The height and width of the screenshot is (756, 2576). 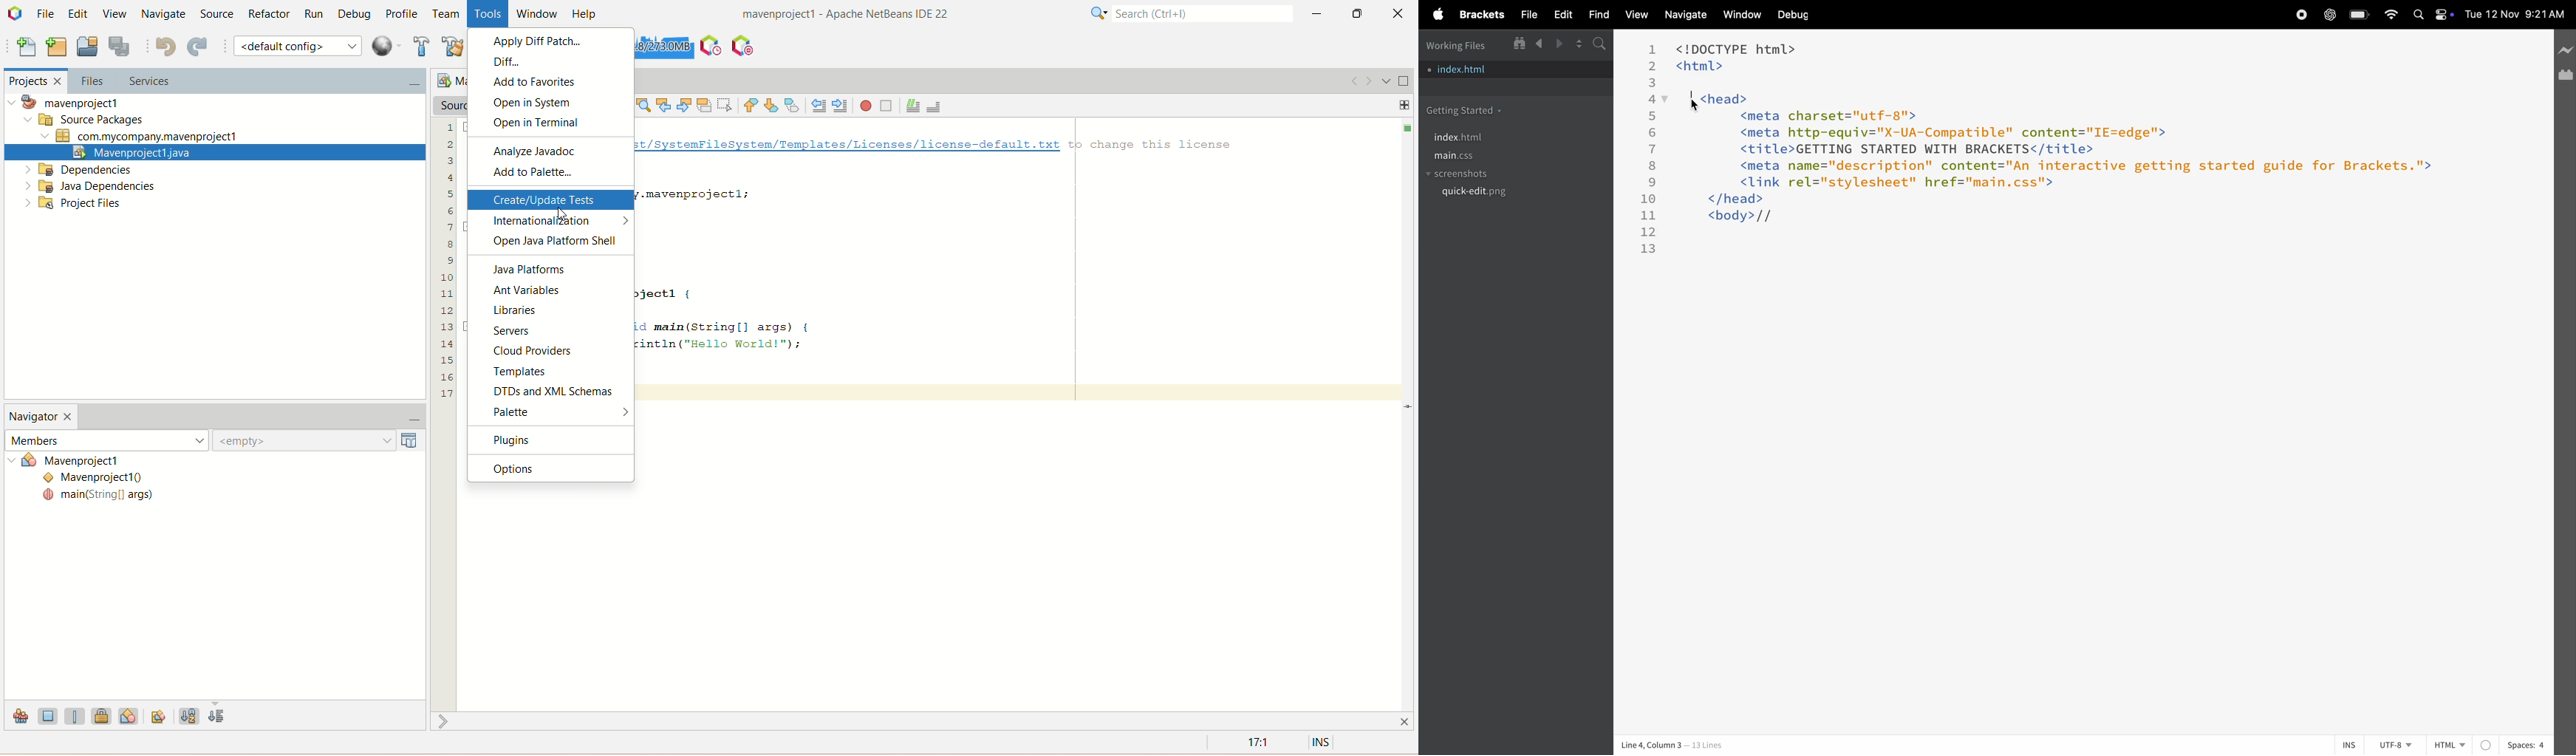 What do you see at coordinates (1696, 105) in the screenshot?
I see `cursor` at bounding box center [1696, 105].